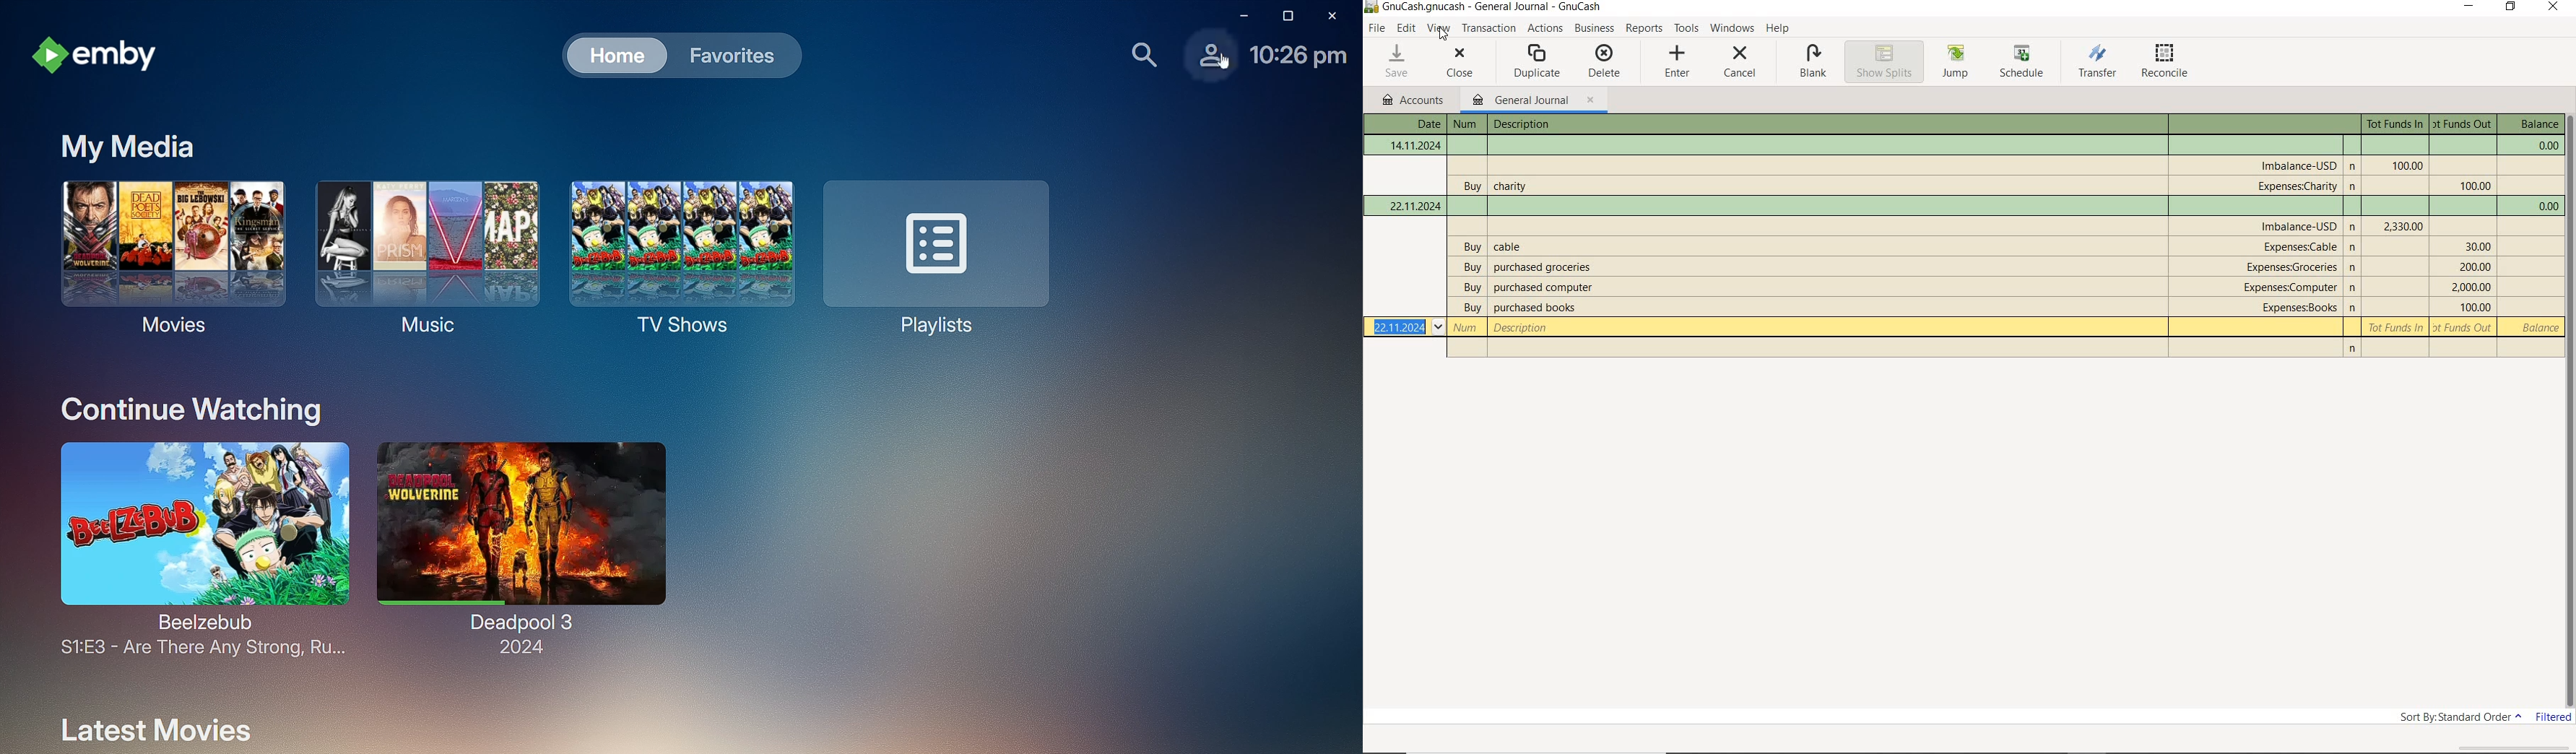 This screenshot has height=756, width=2576. What do you see at coordinates (1445, 34) in the screenshot?
I see `cursor` at bounding box center [1445, 34].